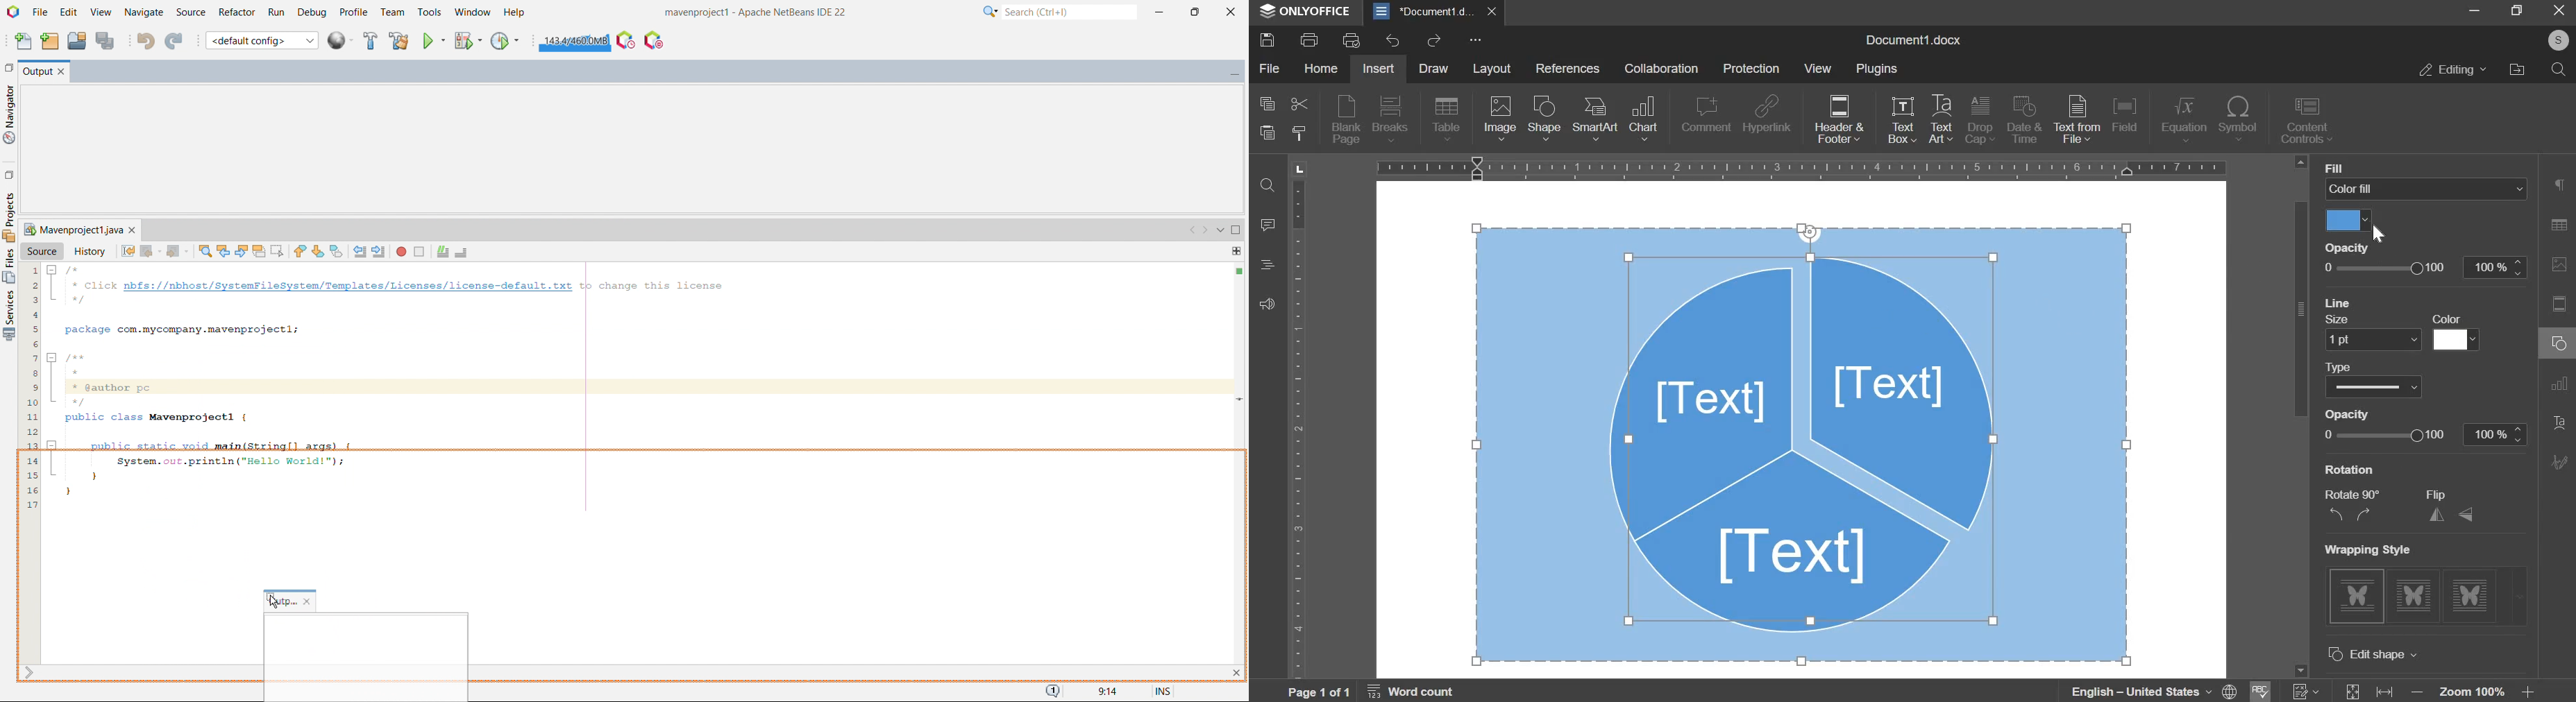 The width and height of the screenshot is (2576, 728). I want to click on , so click(2348, 165).